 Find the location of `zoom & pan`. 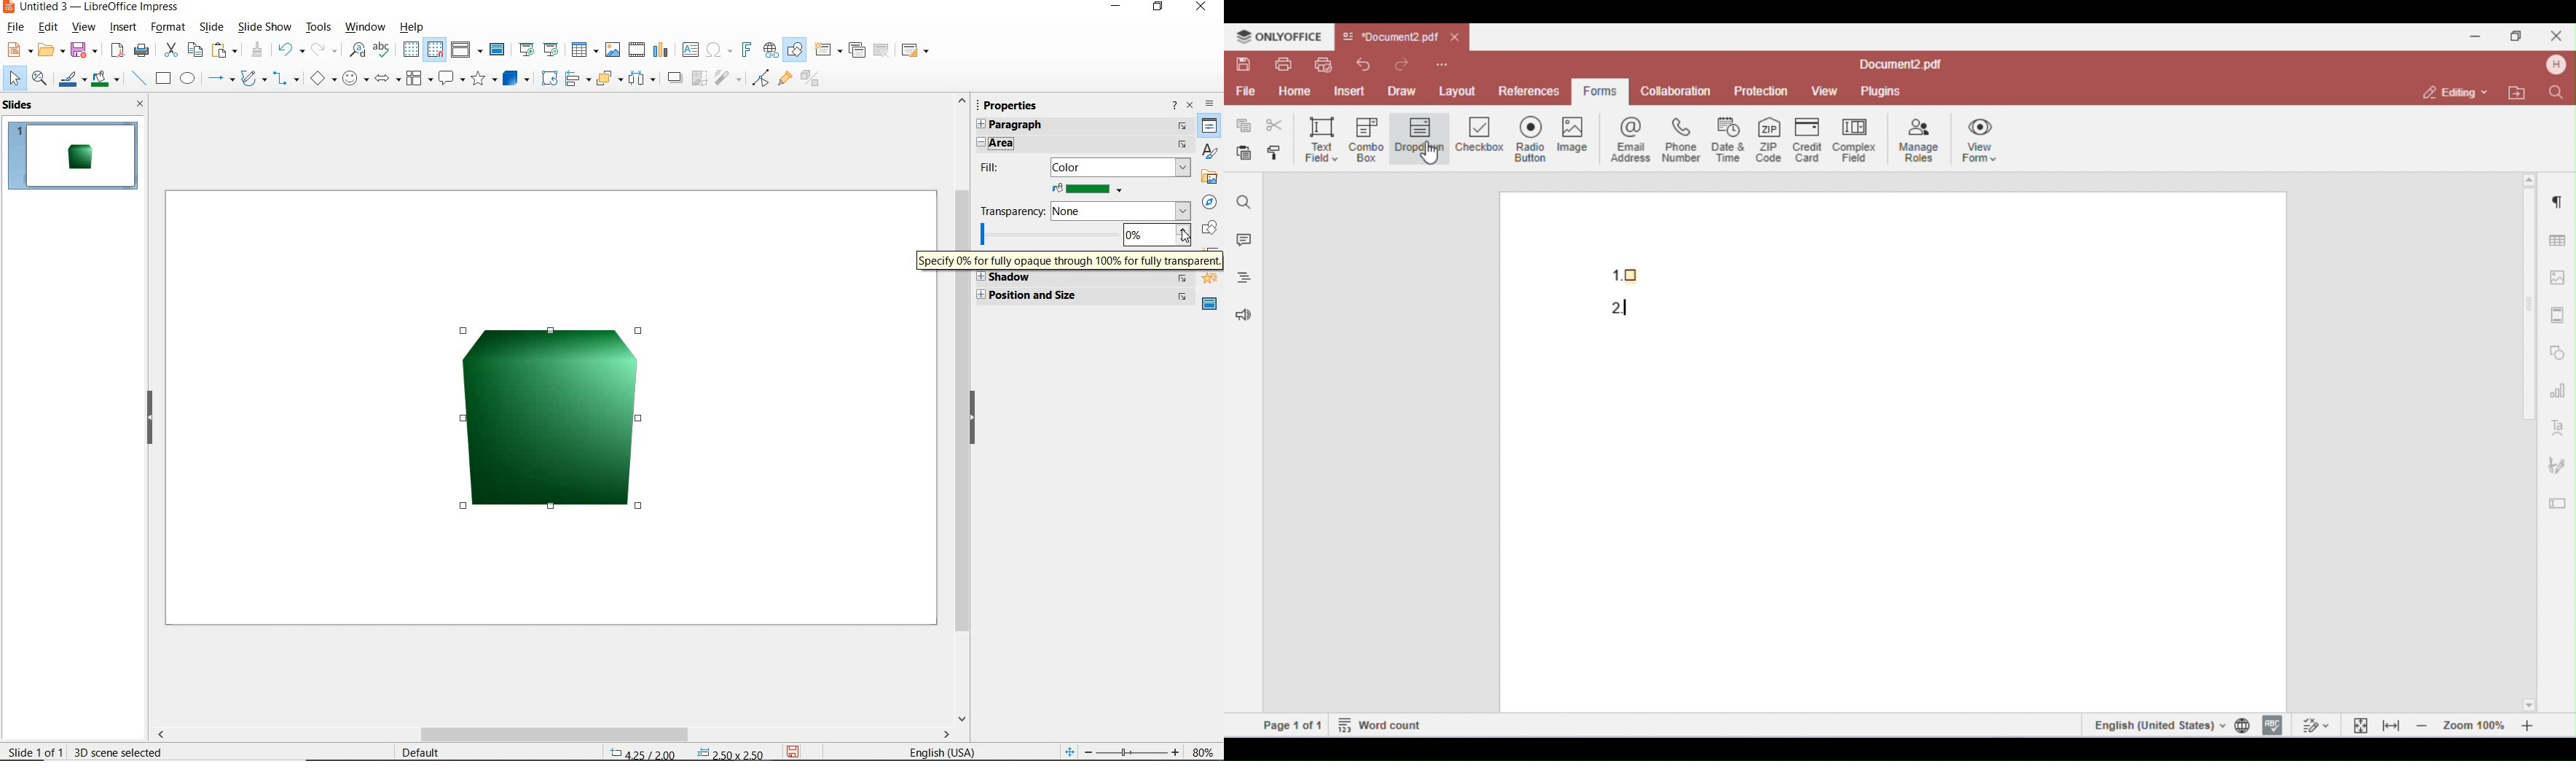

zoom & pan is located at coordinates (39, 80).